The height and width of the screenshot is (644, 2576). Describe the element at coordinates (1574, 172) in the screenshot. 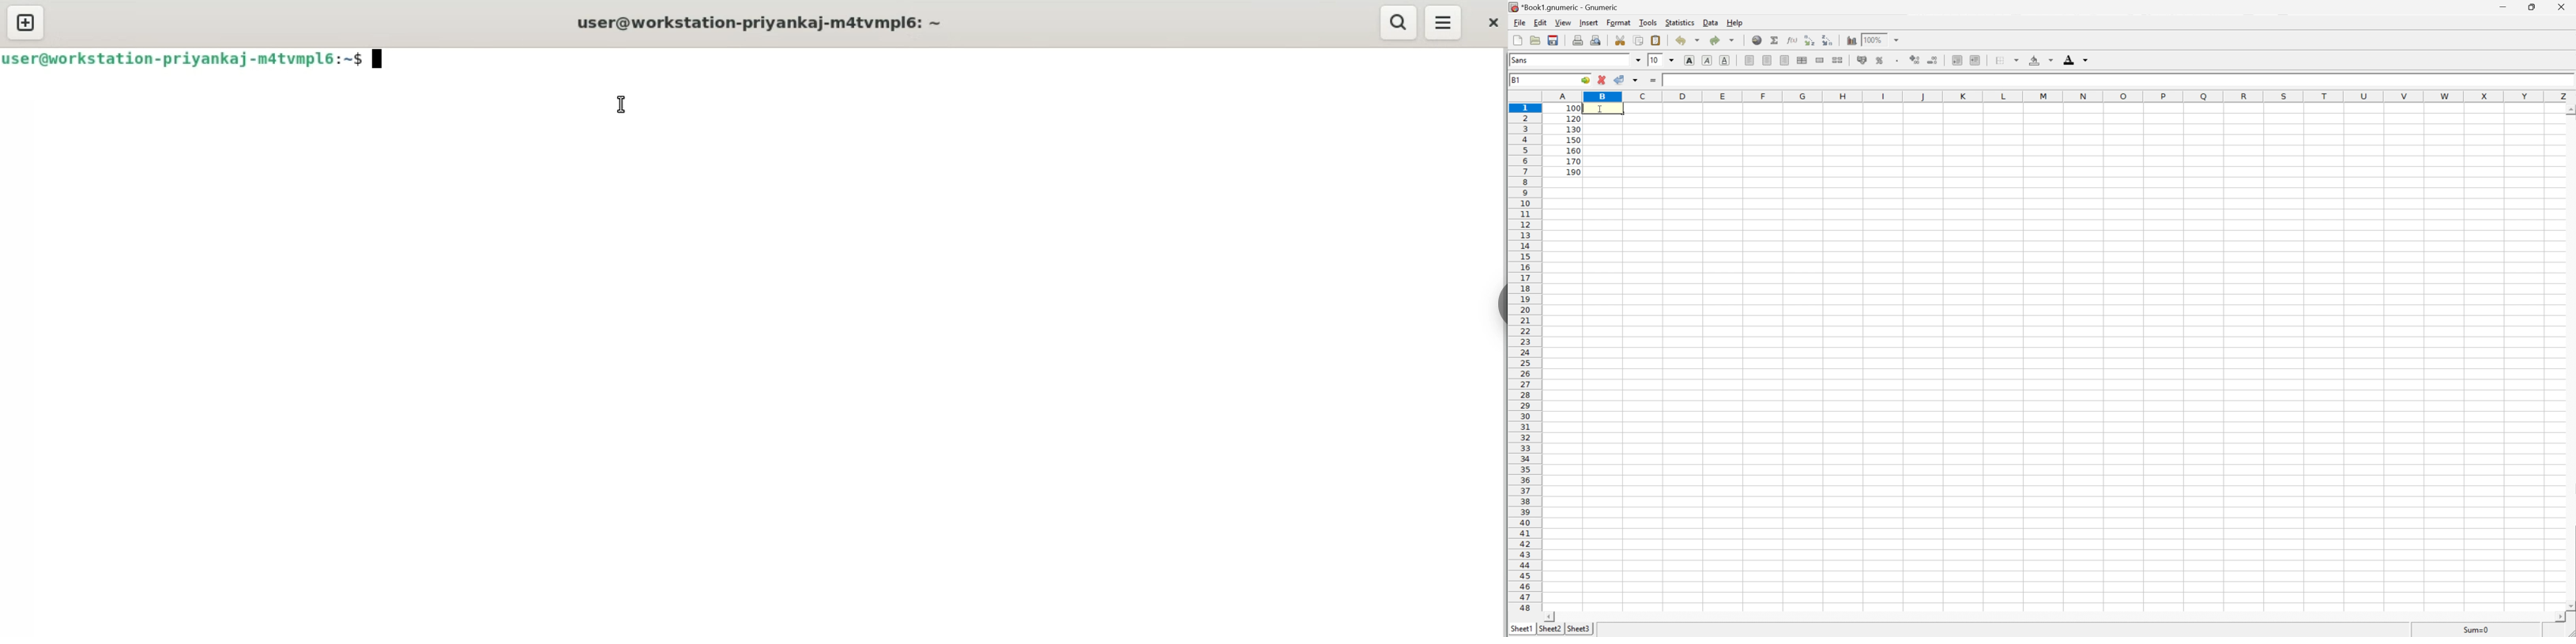

I see `190` at that location.